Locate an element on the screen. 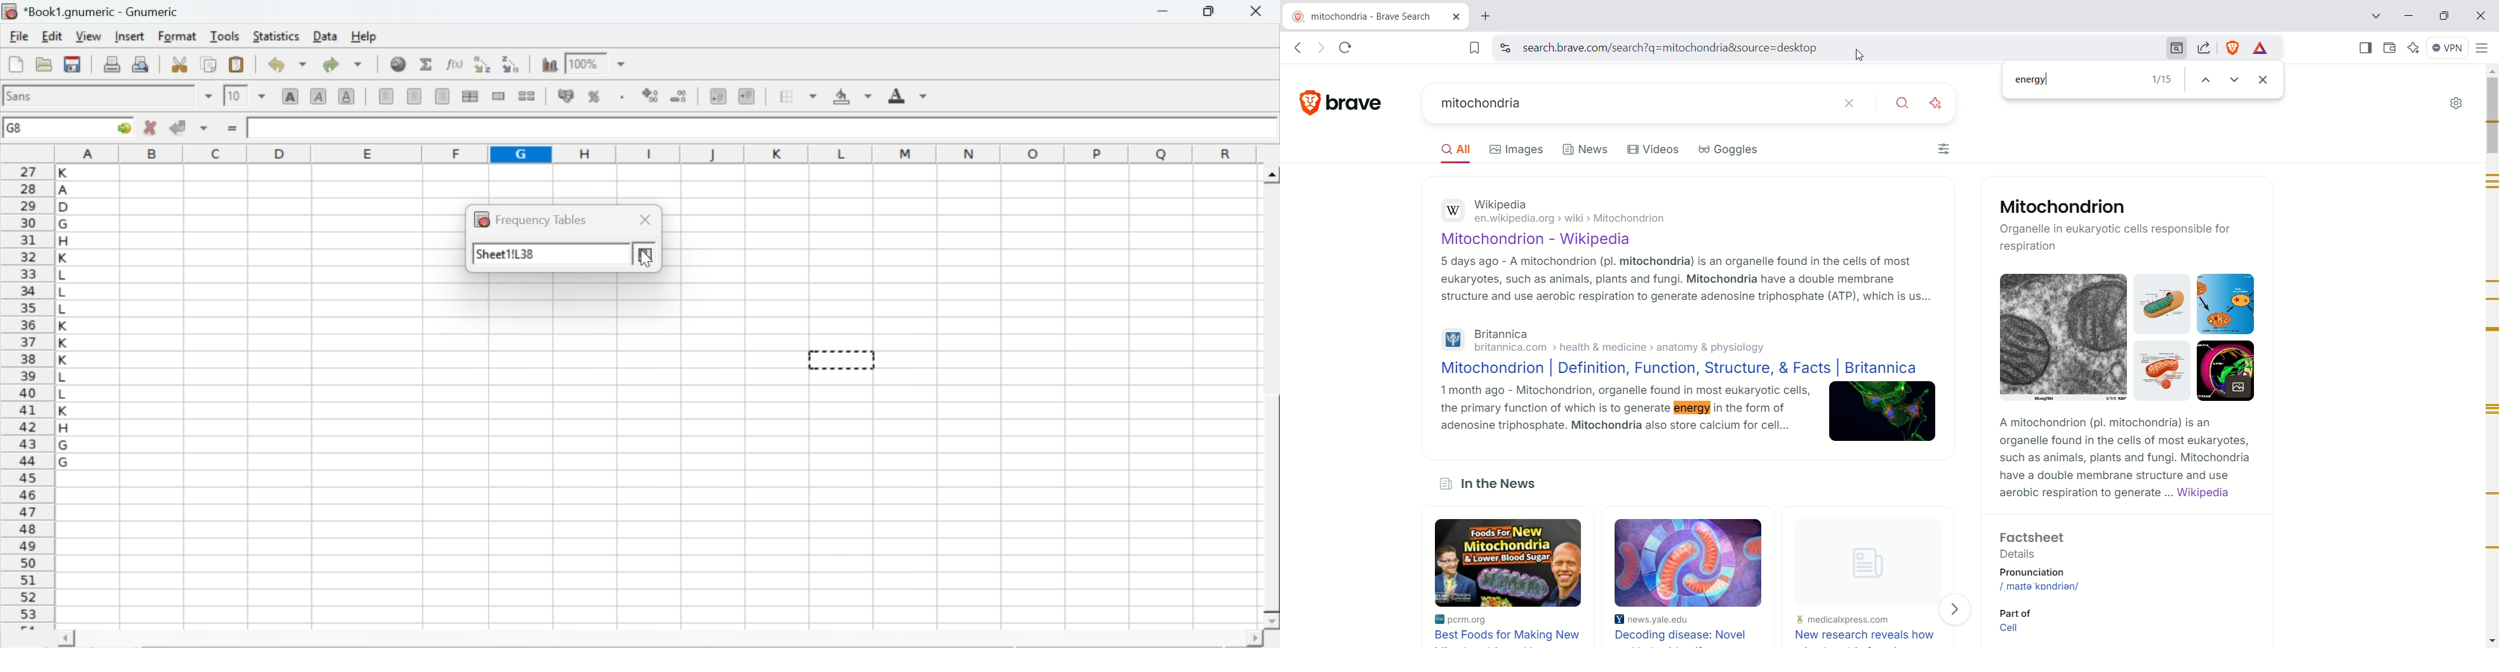 This screenshot has height=672, width=2520. borders is located at coordinates (799, 96).